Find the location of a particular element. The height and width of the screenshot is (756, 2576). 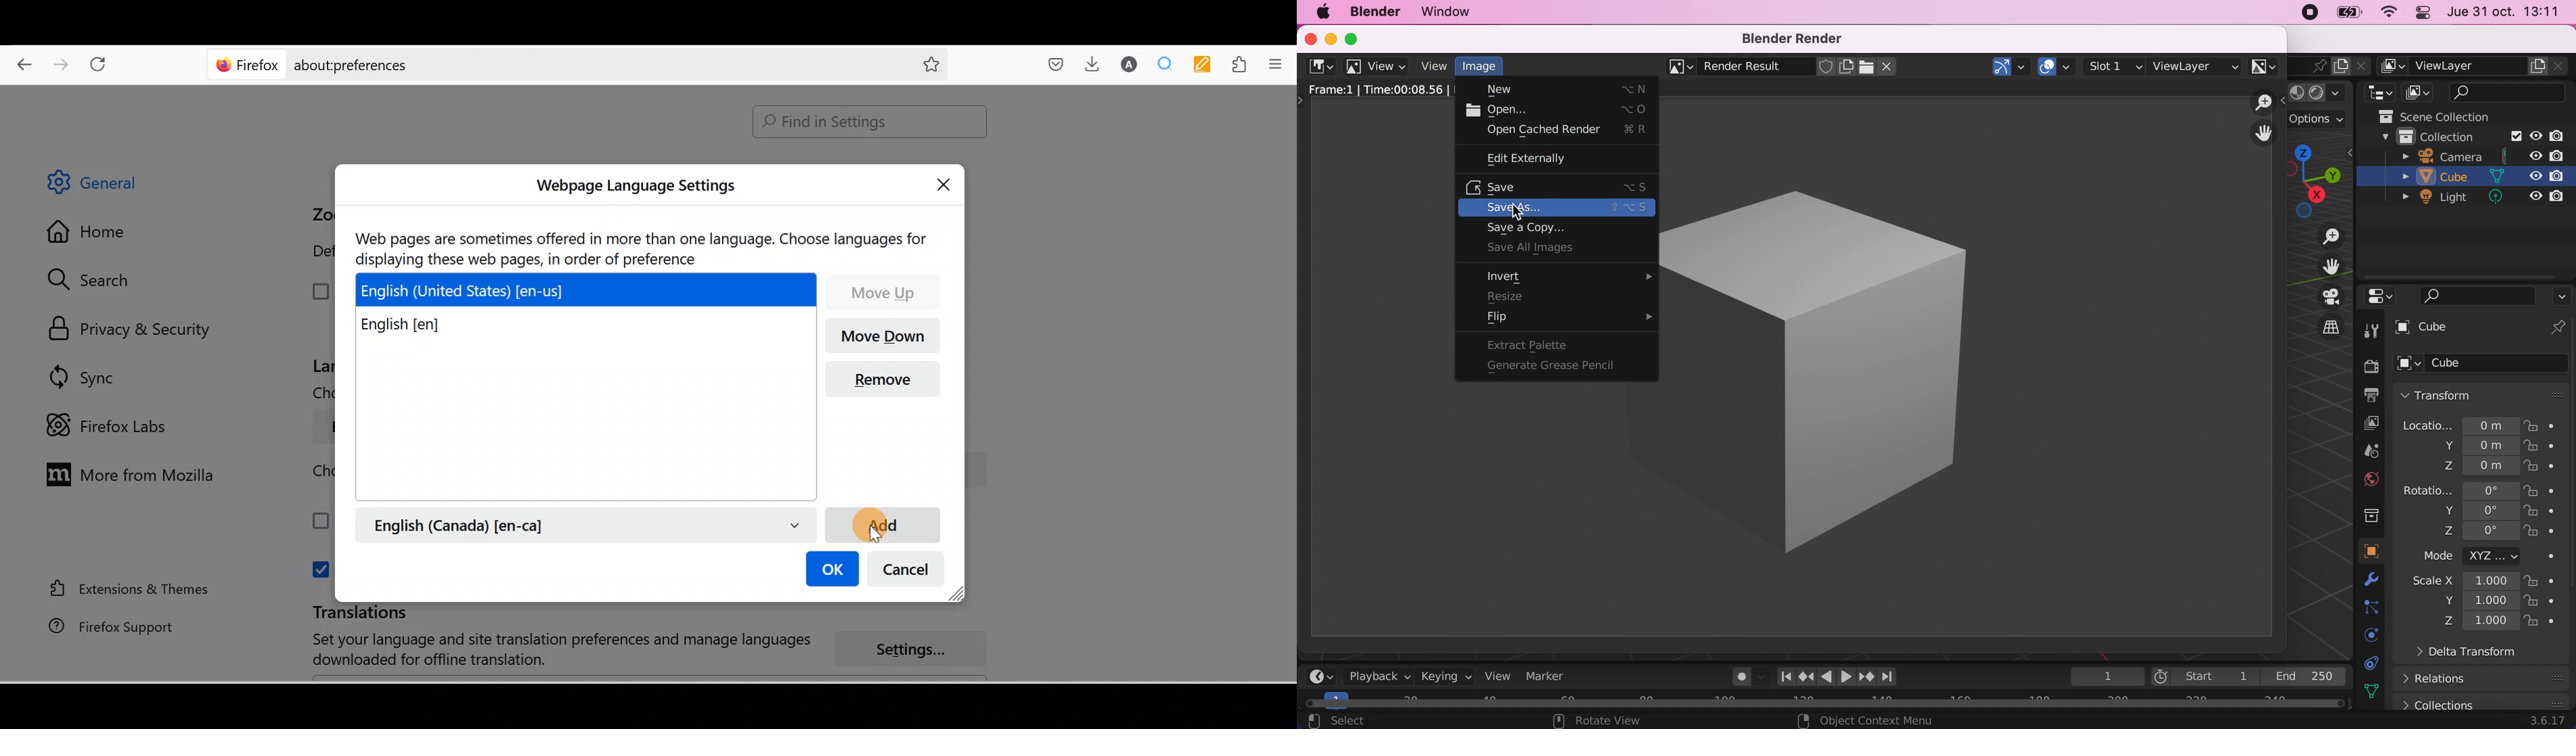

1 is located at coordinates (2102, 676).